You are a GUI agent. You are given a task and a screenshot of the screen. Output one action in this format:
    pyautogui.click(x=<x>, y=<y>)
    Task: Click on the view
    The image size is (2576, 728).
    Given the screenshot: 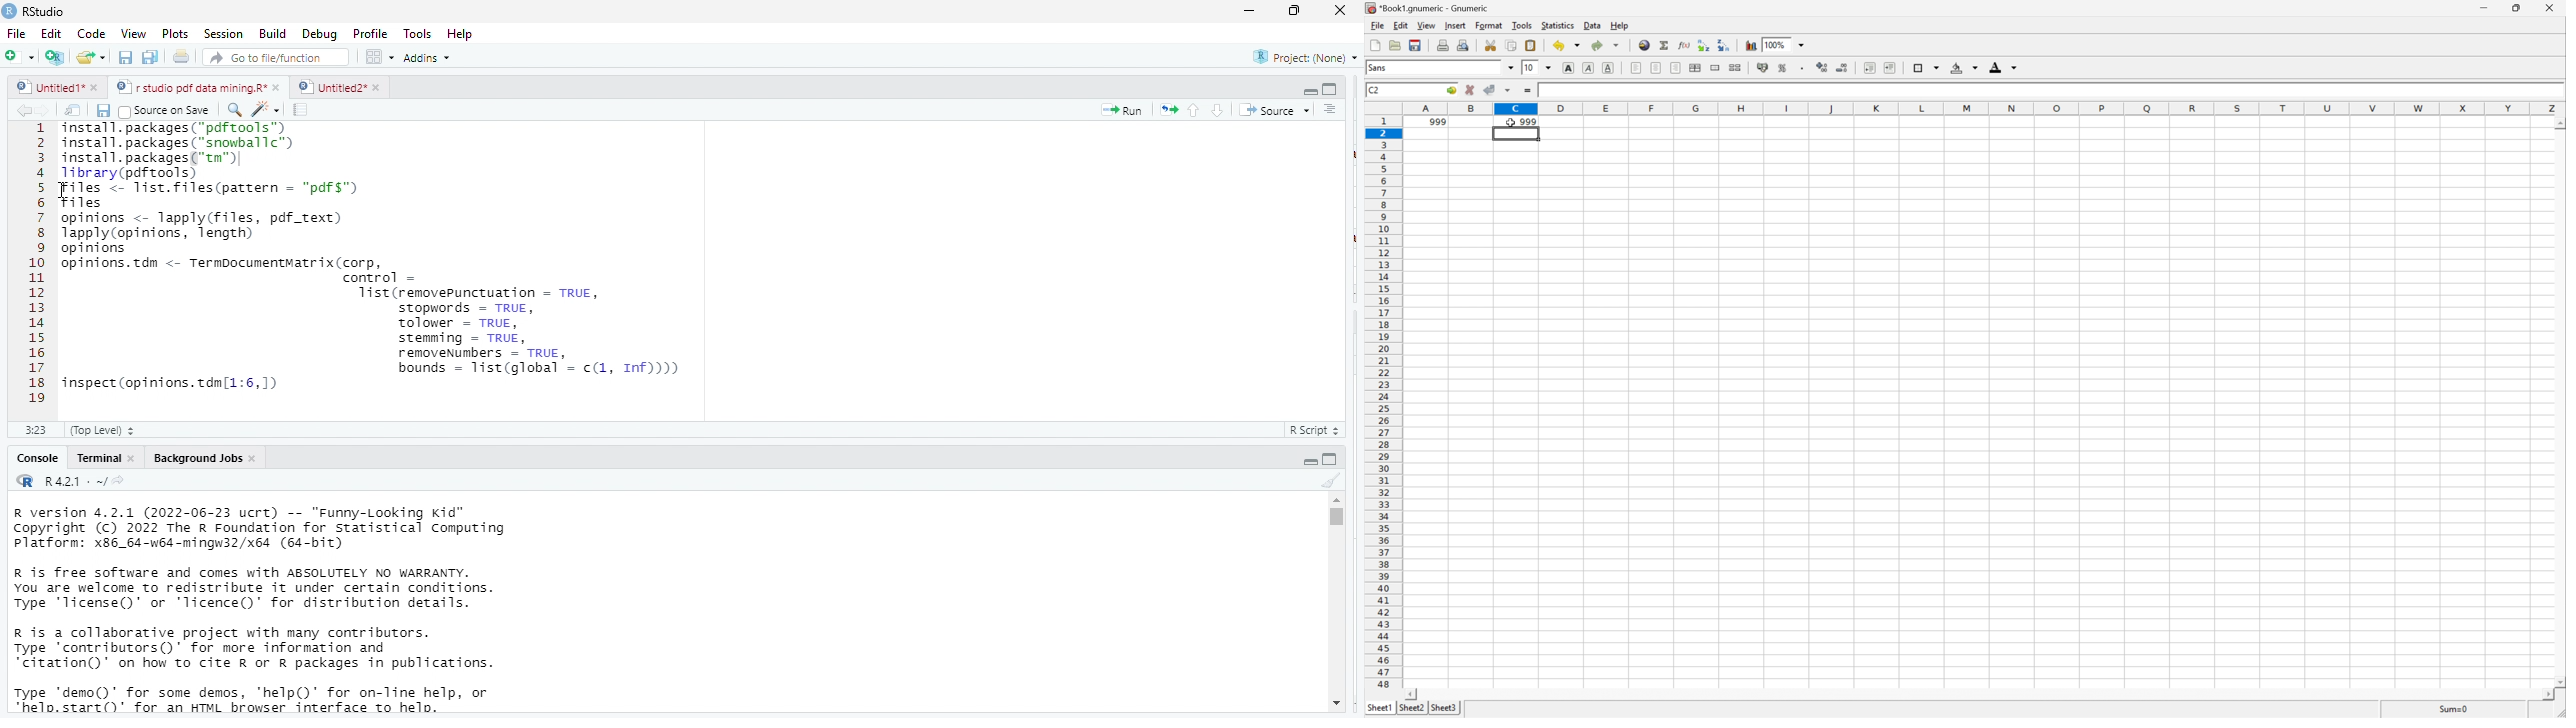 What is the action you would take?
    pyautogui.click(x=128, y=34)
    